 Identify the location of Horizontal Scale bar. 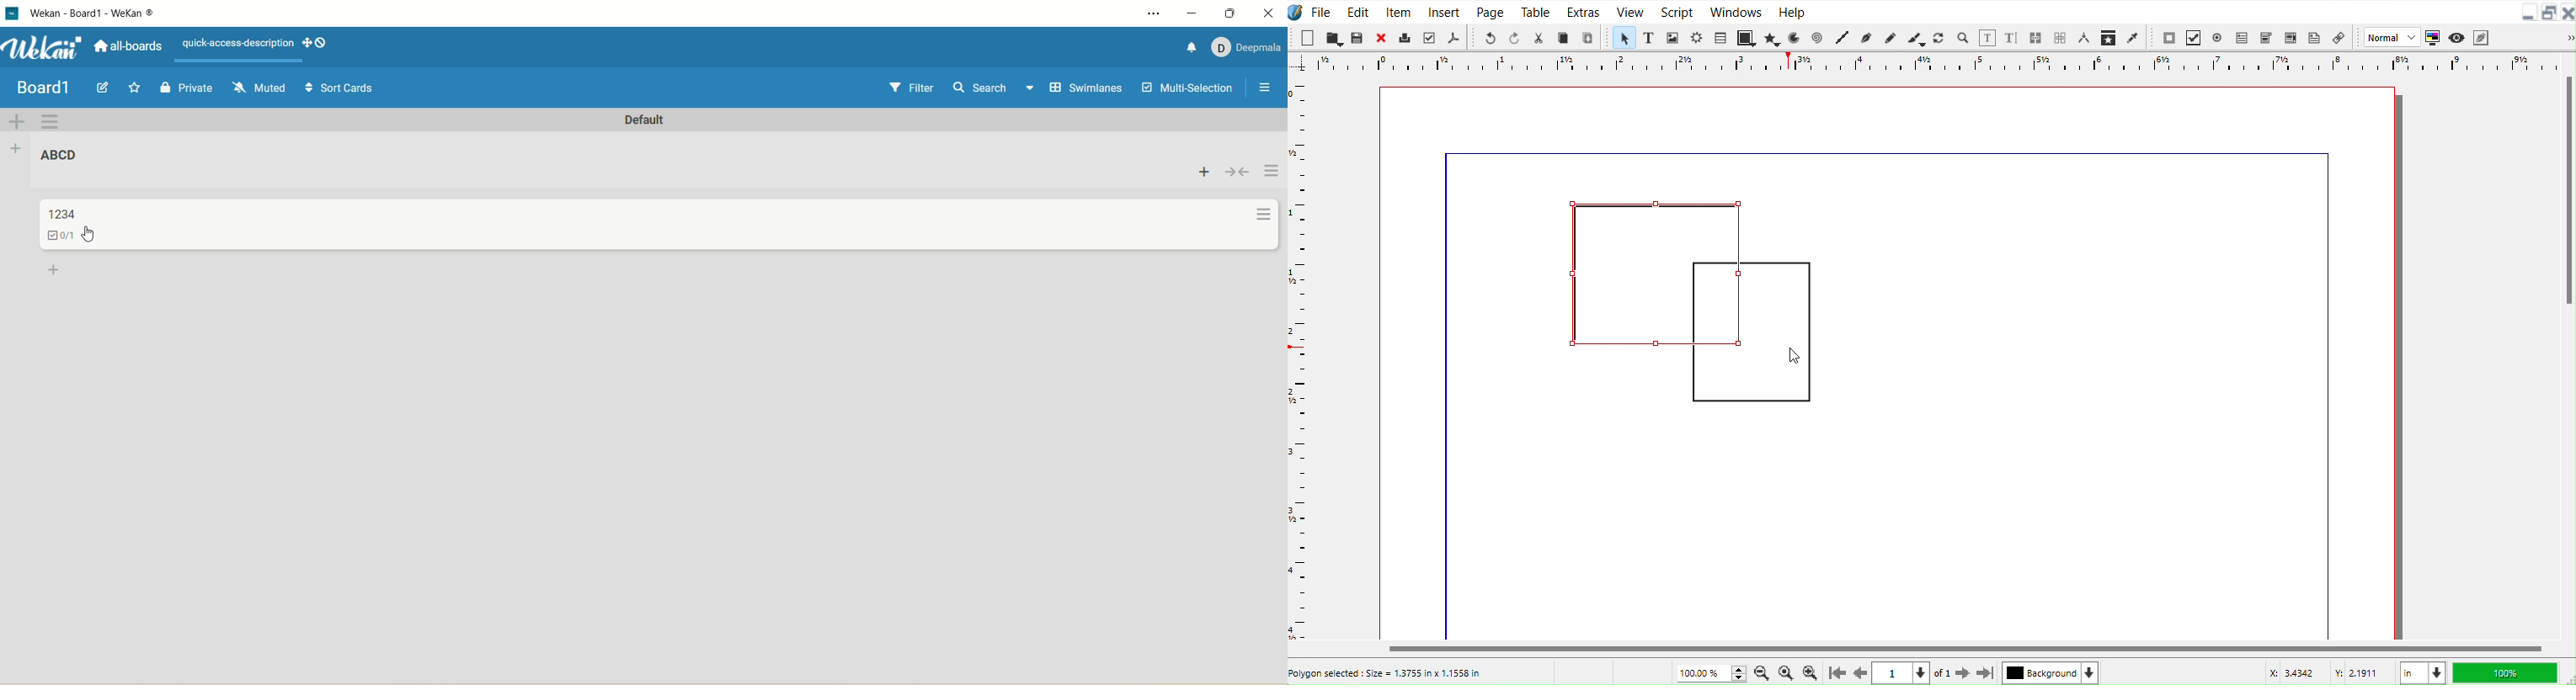
(1300, 360).